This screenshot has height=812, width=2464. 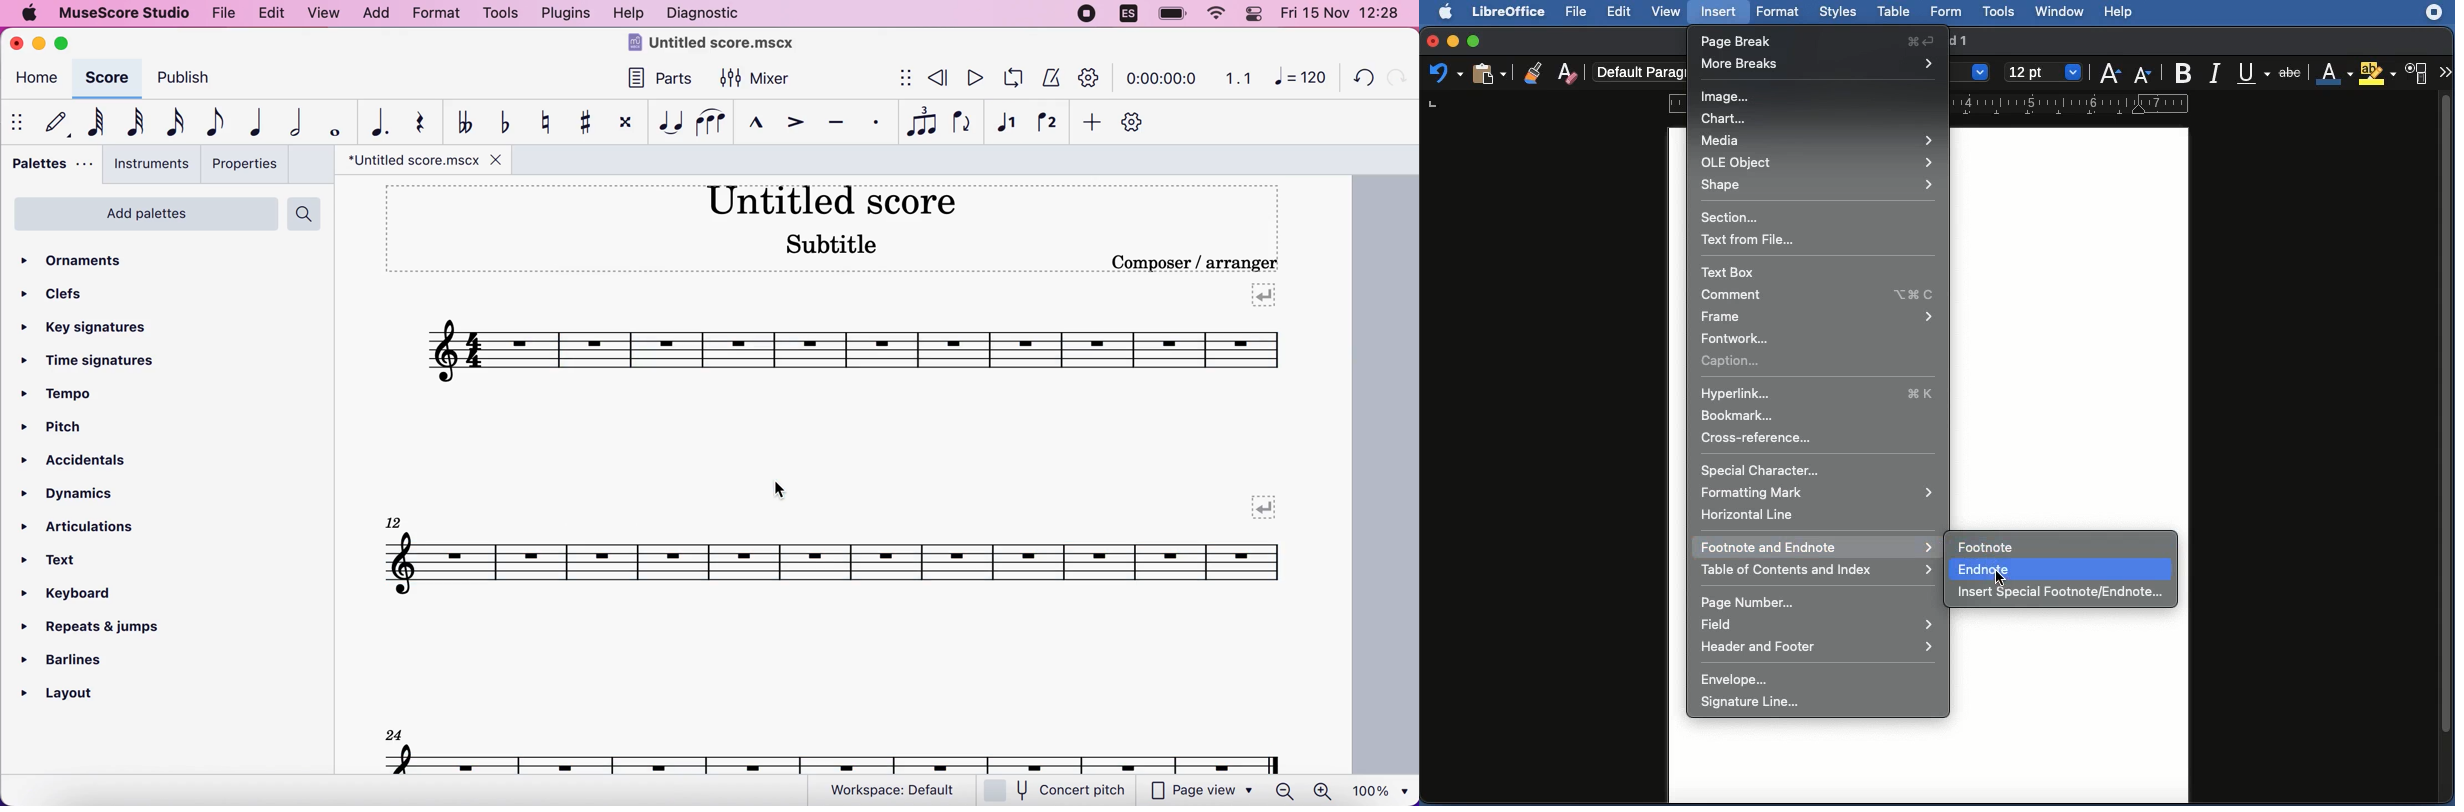 I want to click on drop down, so click(x=1980, y=74).